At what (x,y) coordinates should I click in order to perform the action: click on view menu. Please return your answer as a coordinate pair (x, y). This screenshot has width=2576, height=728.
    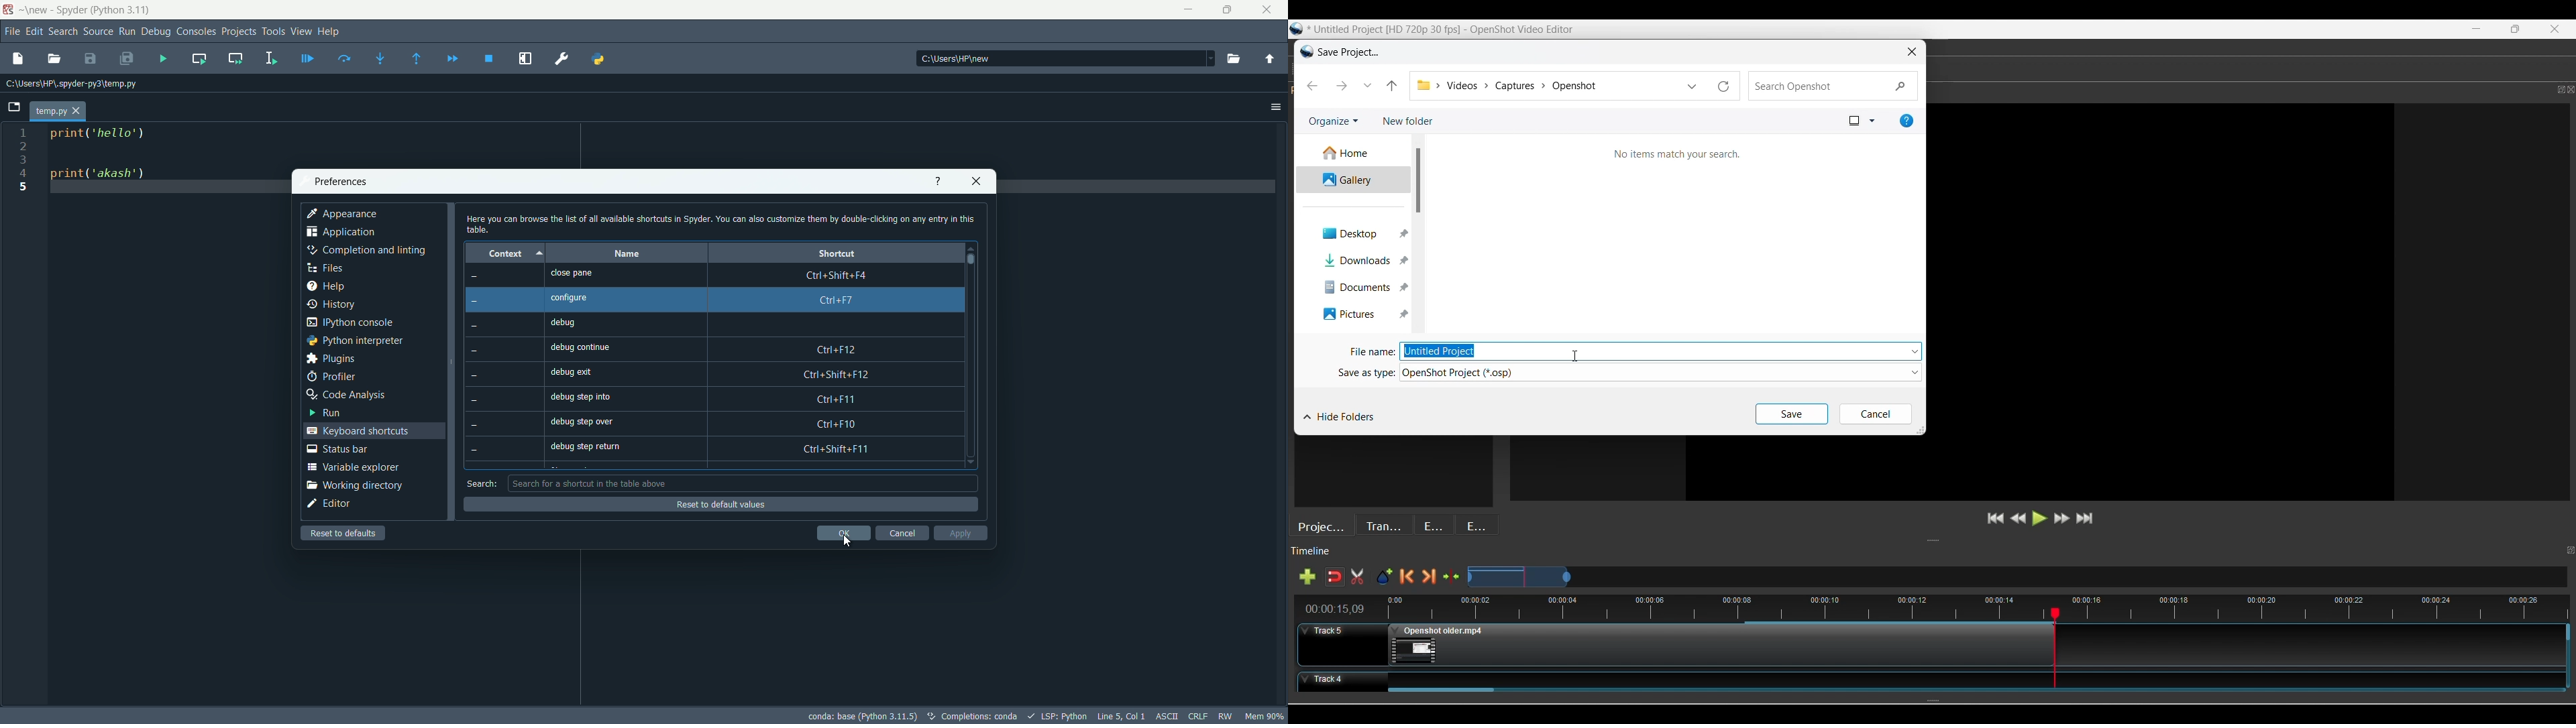
    Looking at the image, I should click on (301, 32).